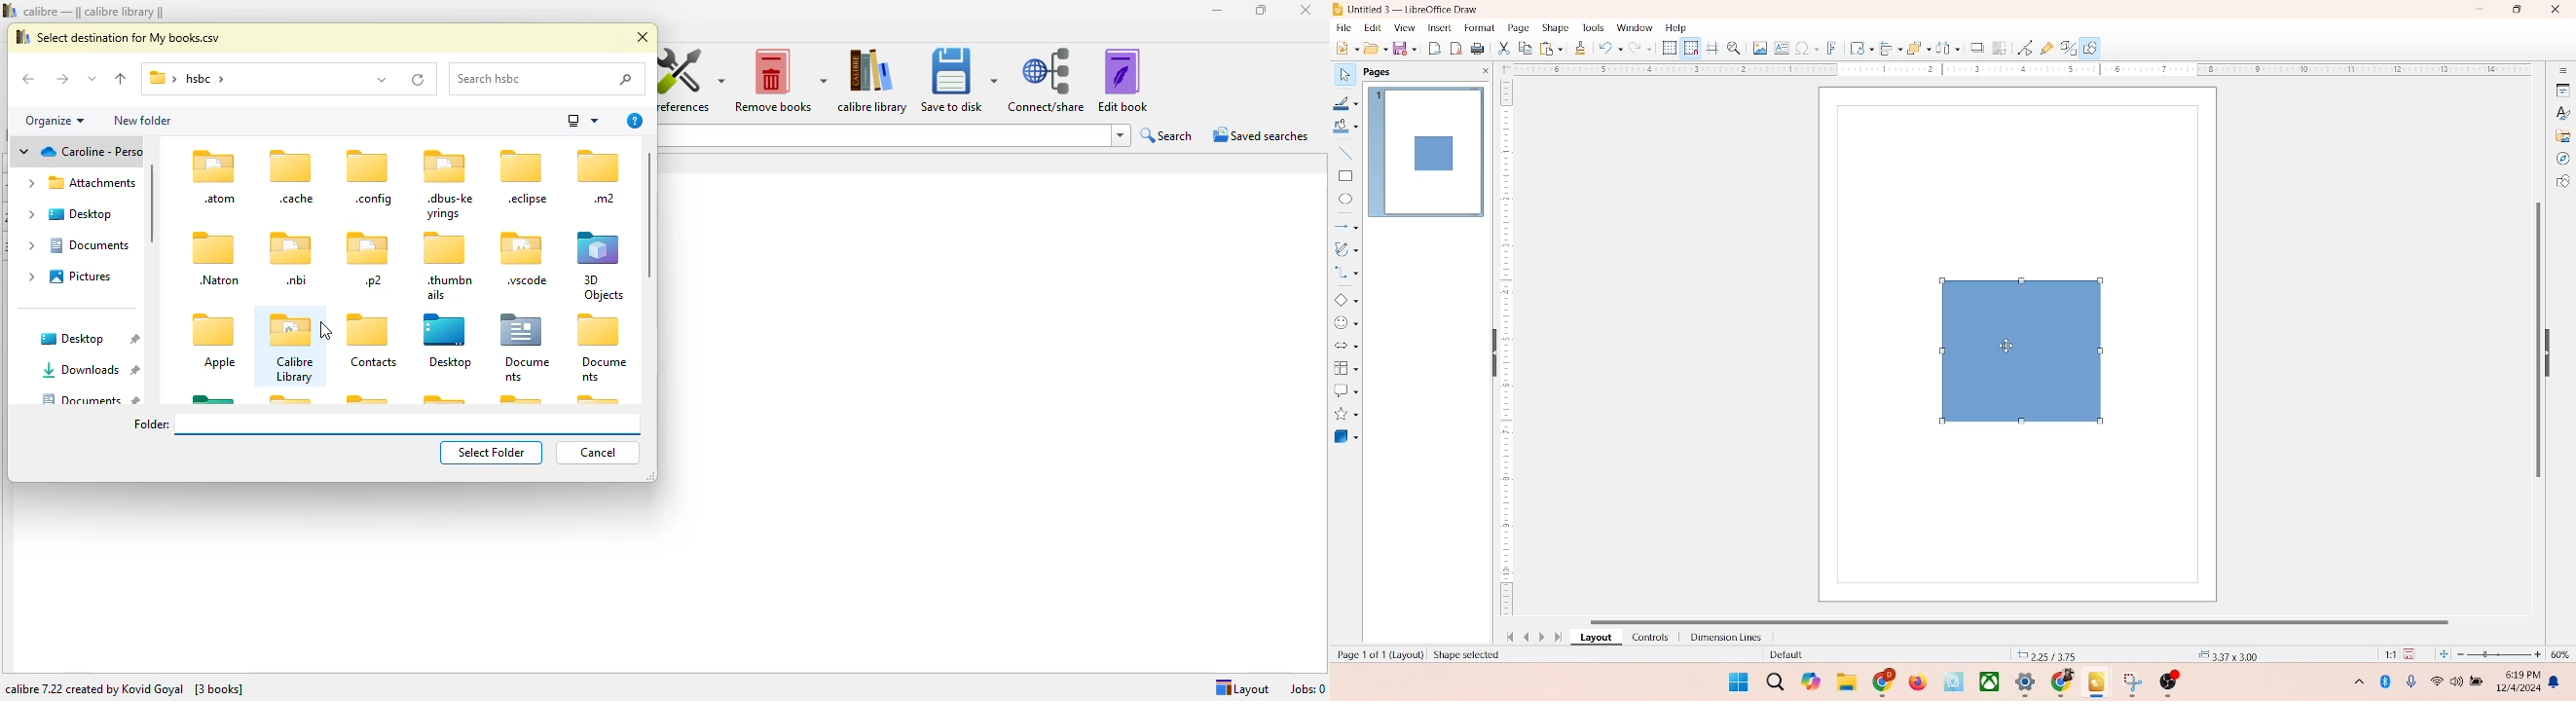 This screenshot has height=728, width=2576. What do you see at coordinates (2017, 350) in the screenshot?
I see `shapes` at bounding box center [2017, 350].